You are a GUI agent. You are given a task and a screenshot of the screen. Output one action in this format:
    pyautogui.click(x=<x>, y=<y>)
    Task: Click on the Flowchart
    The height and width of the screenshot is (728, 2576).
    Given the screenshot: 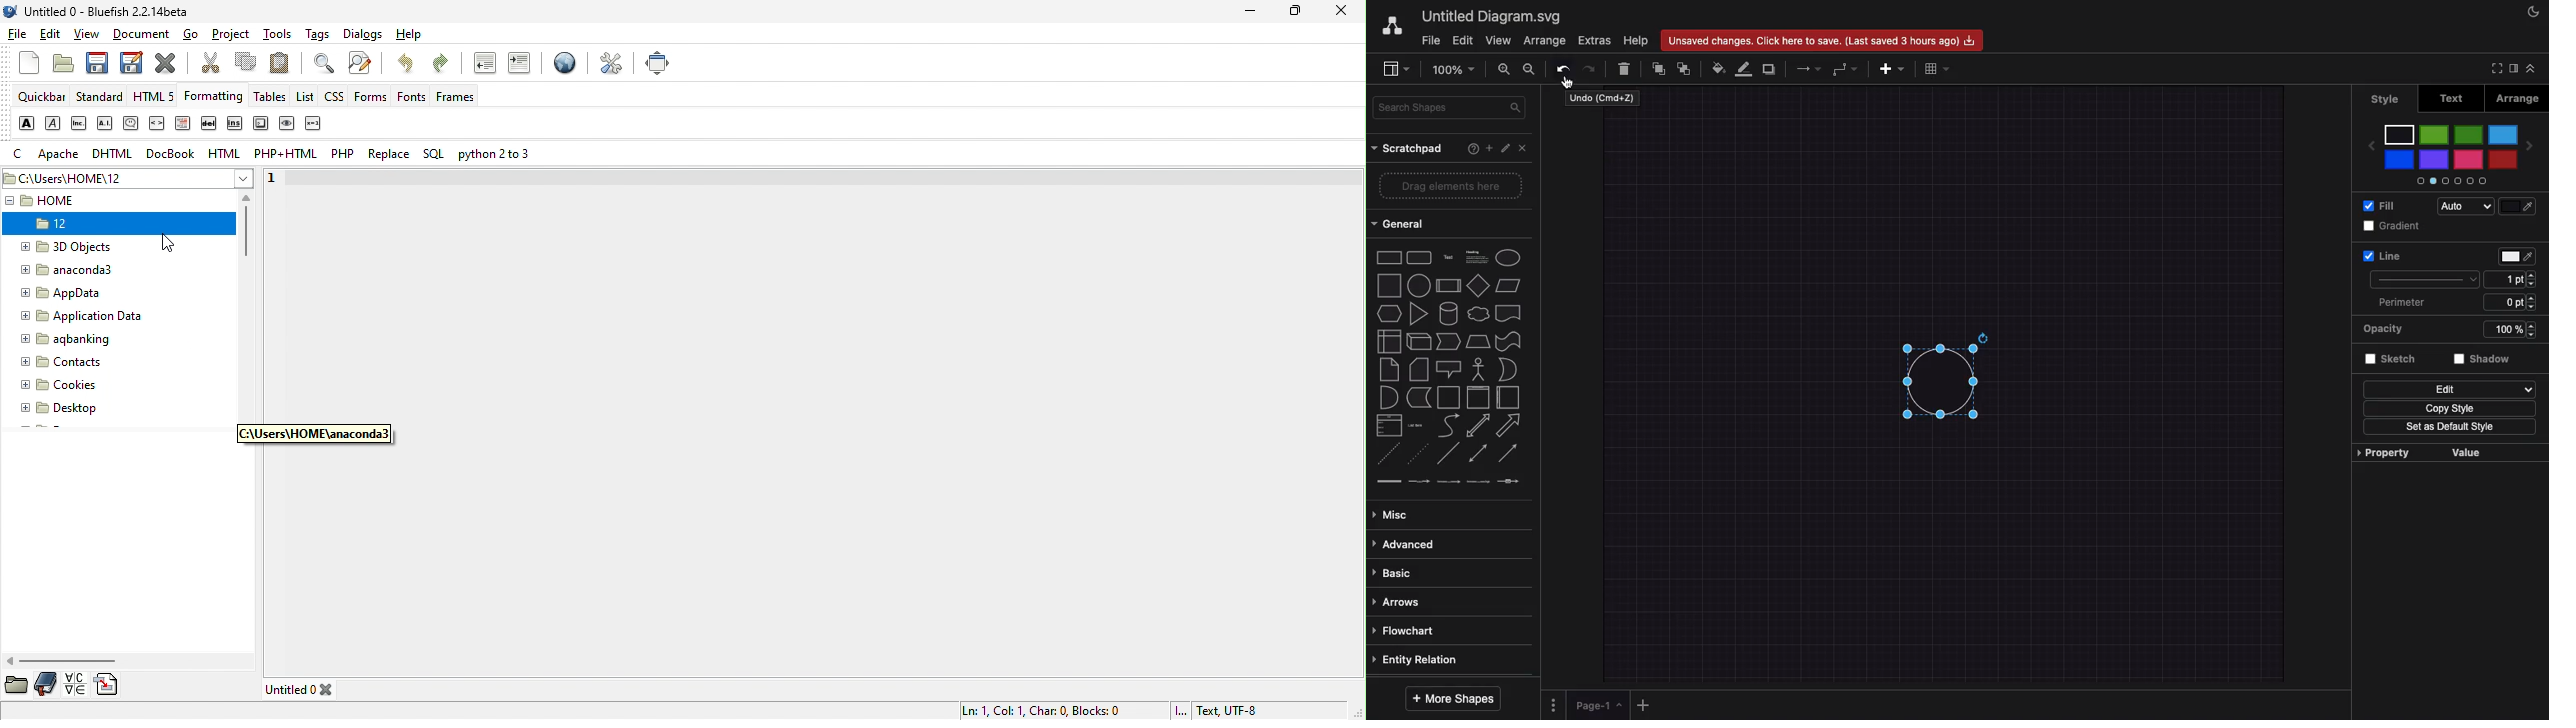 What is the action you would take?
    pyautogui.click(x=1409, y=633)
    